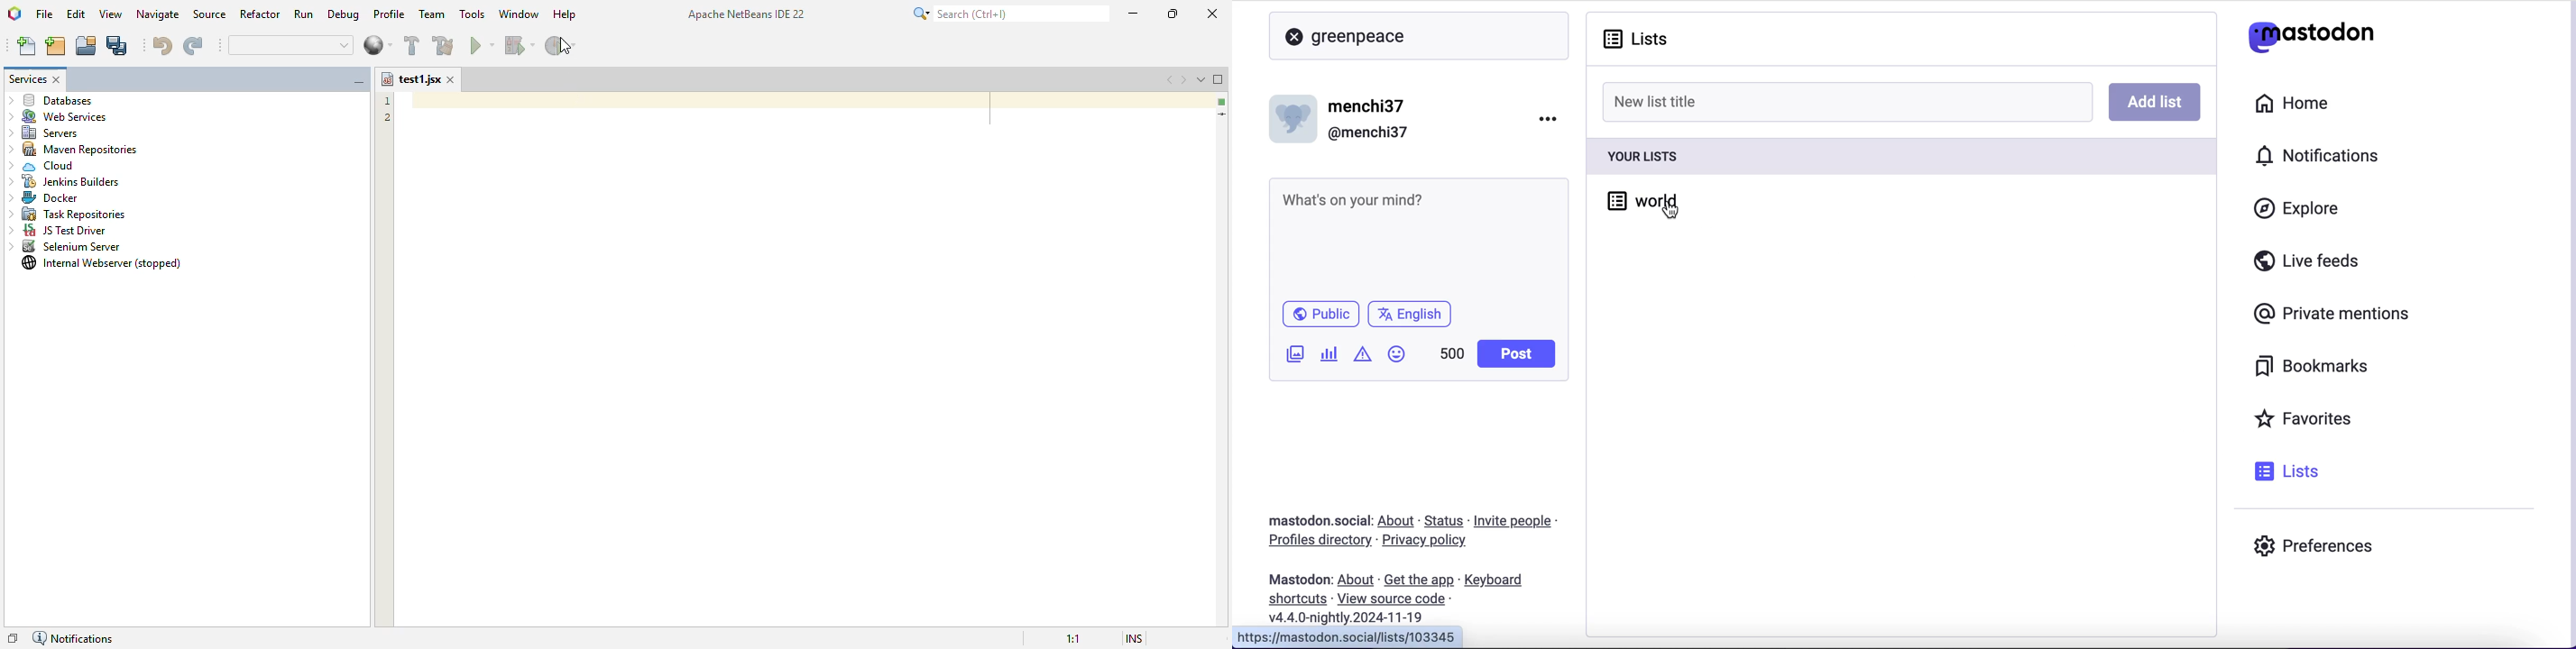 The width and height of the screenshot is (2576, 672). Describe the element at coordinates (1518, 521) in the screenshot. I see `invite people` at that location.